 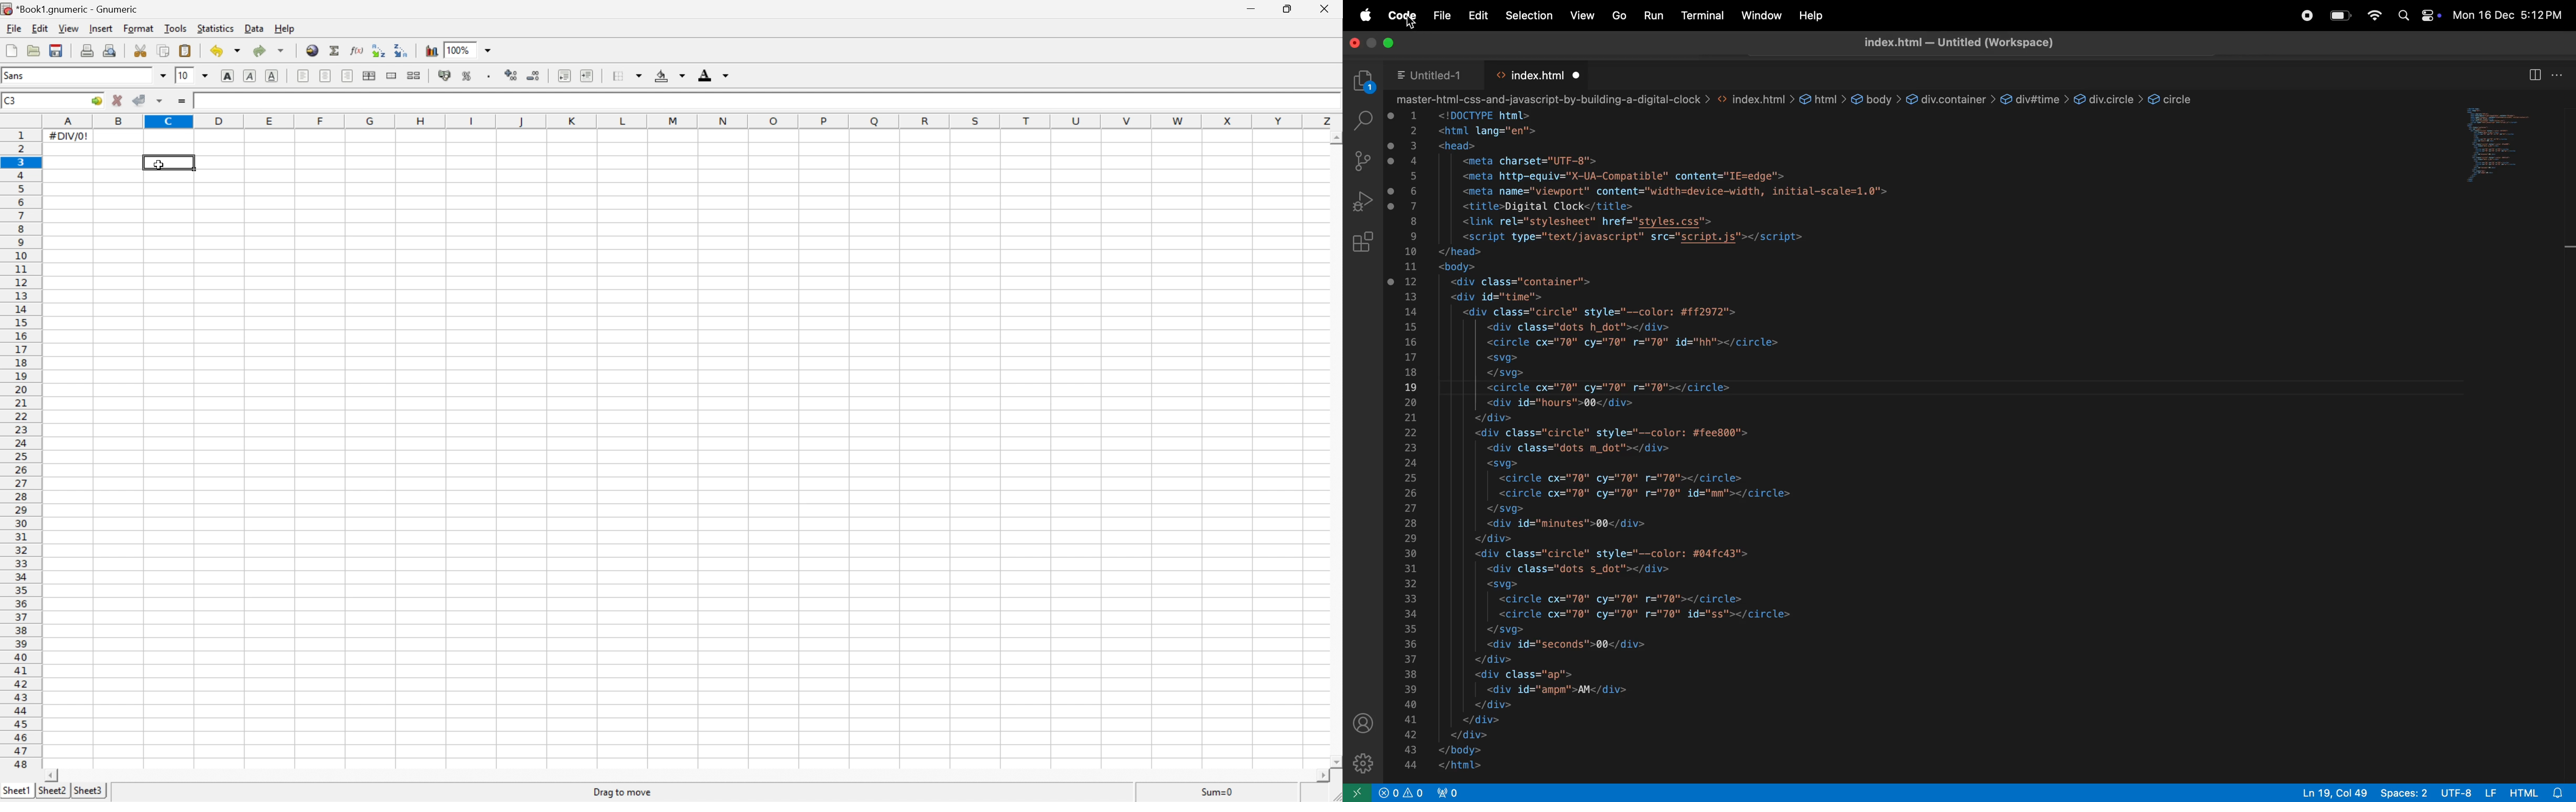 What do you see at coordinates (327, 76) in the screenshot?
I see `center horizontally` at bounding box center [327, 76].